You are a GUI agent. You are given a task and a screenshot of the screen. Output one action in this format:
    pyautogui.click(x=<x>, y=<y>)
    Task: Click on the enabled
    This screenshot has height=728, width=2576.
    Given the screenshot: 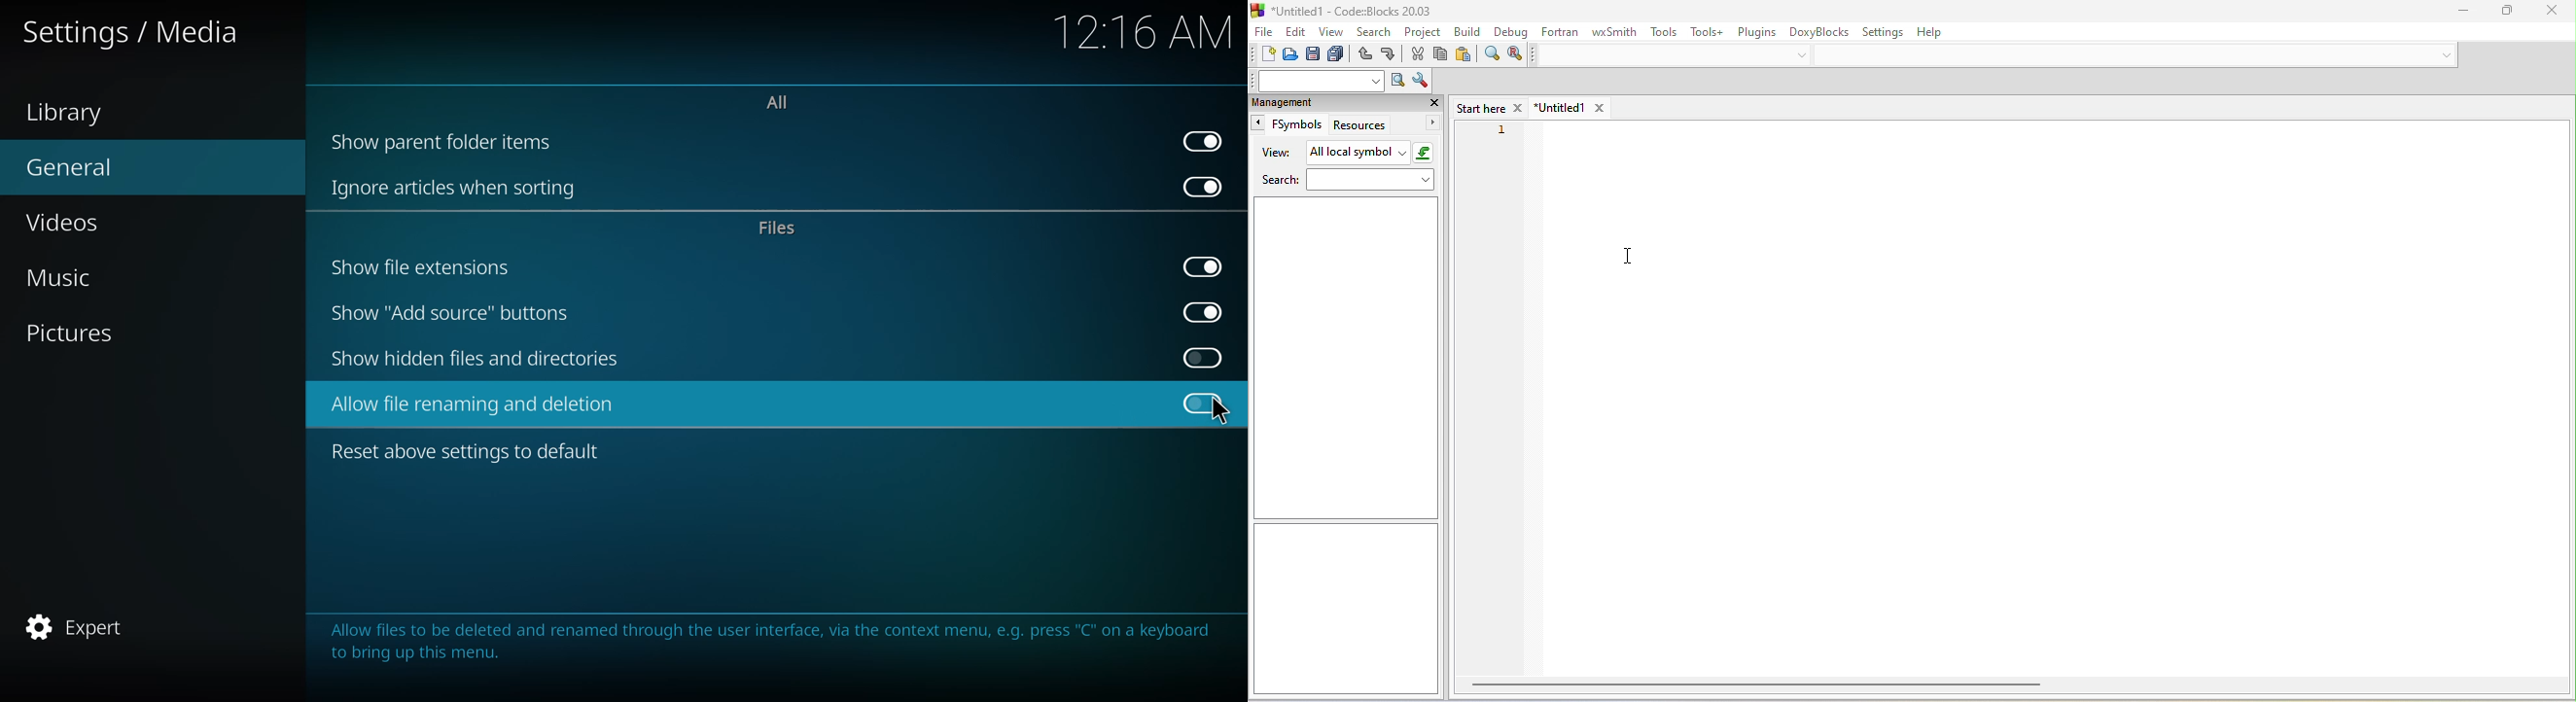 What is the action you would take?
    pyautogui.click(x=1205, y=138)
    